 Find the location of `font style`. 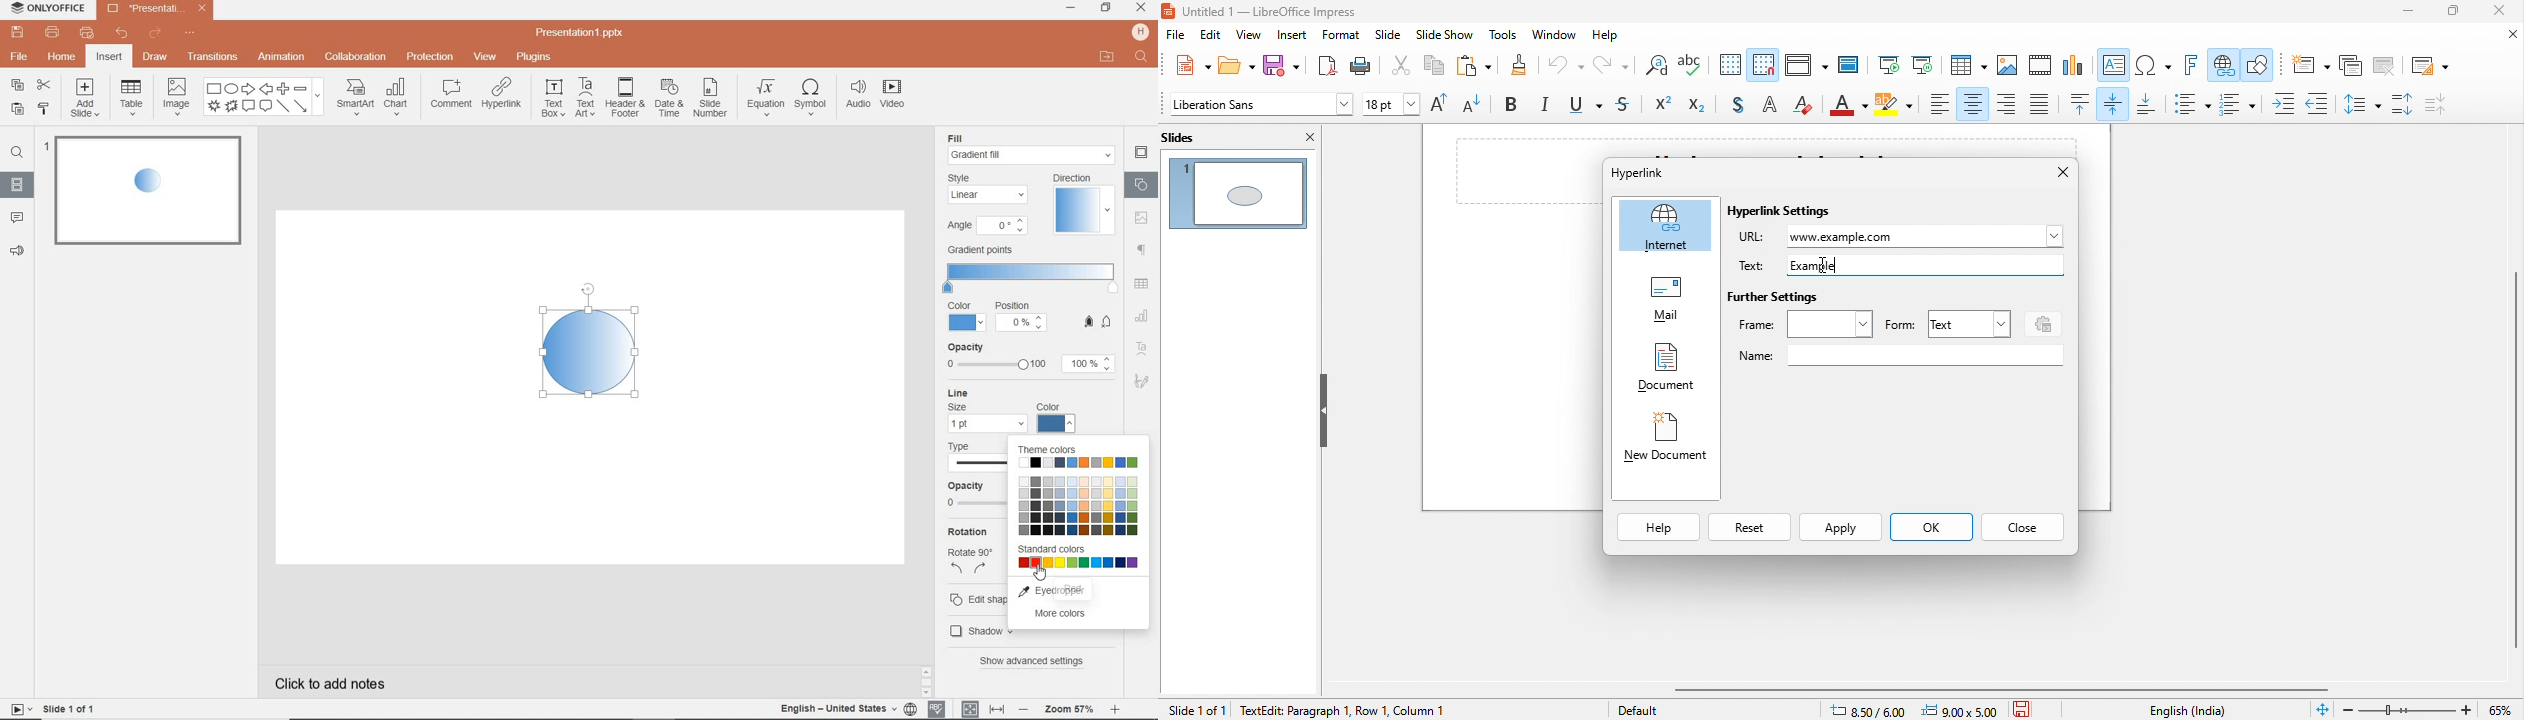

font style is located at coordinates (1259, 106).